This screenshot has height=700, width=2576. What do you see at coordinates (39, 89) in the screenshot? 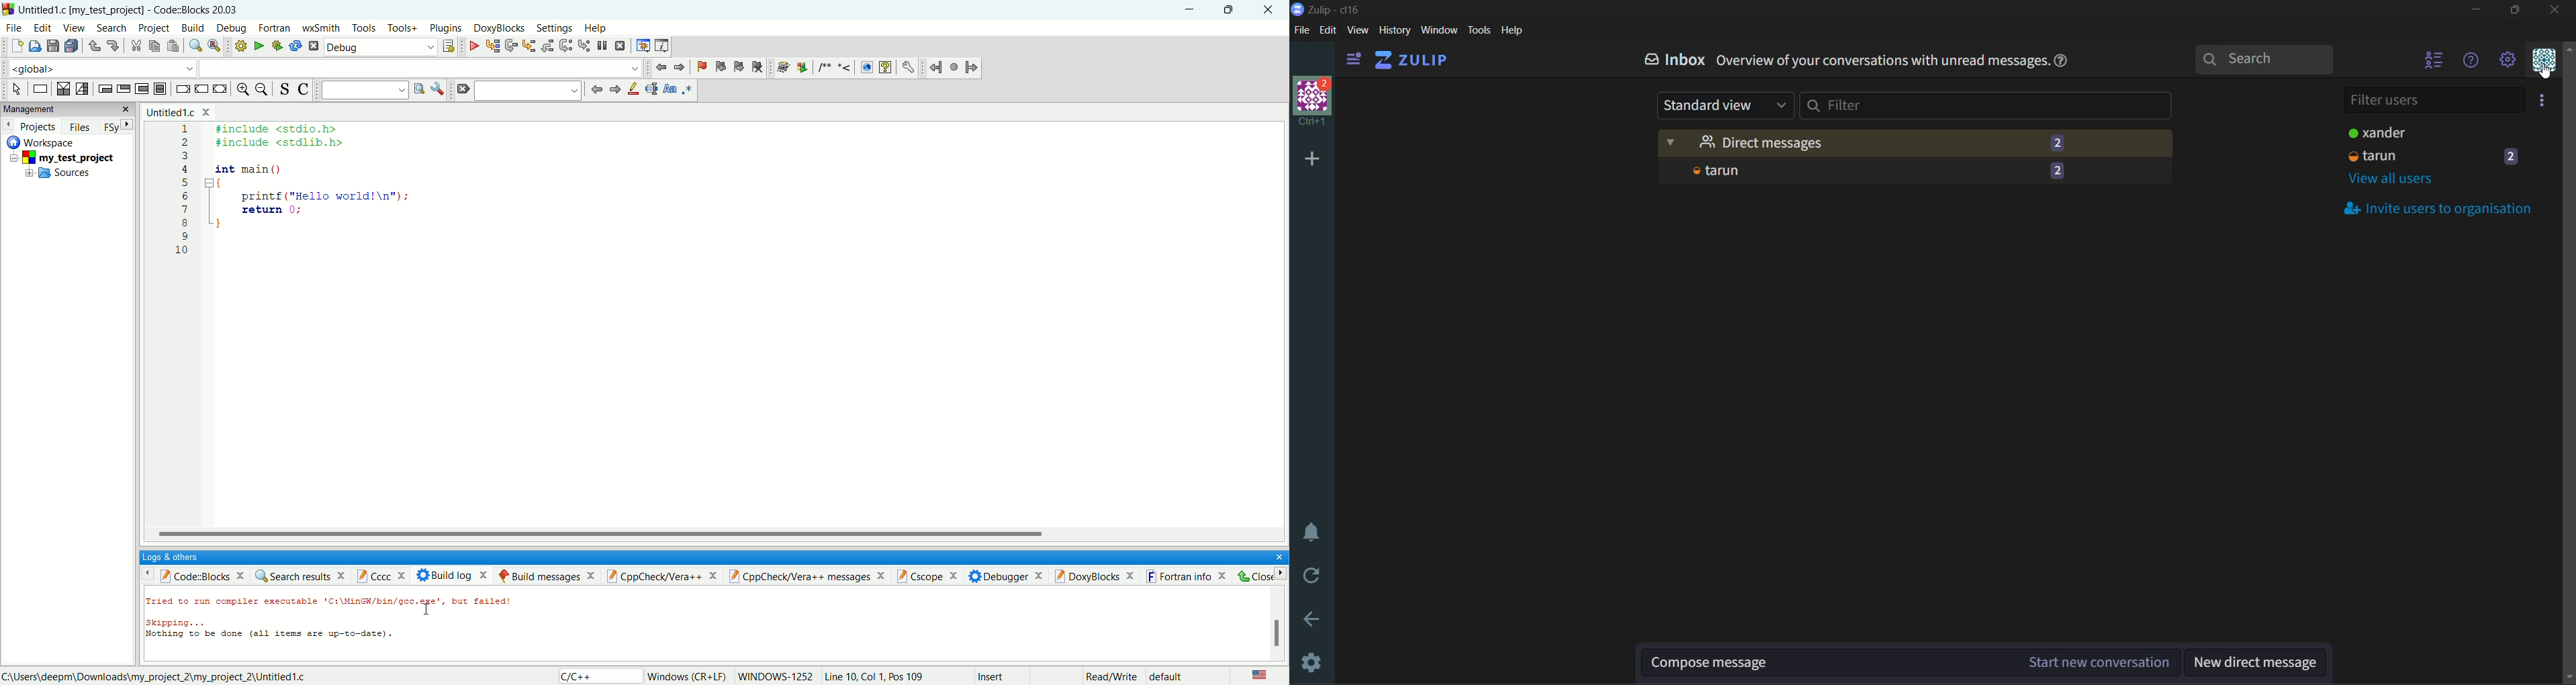
I see `instruction` at bounding box center [39, 89].